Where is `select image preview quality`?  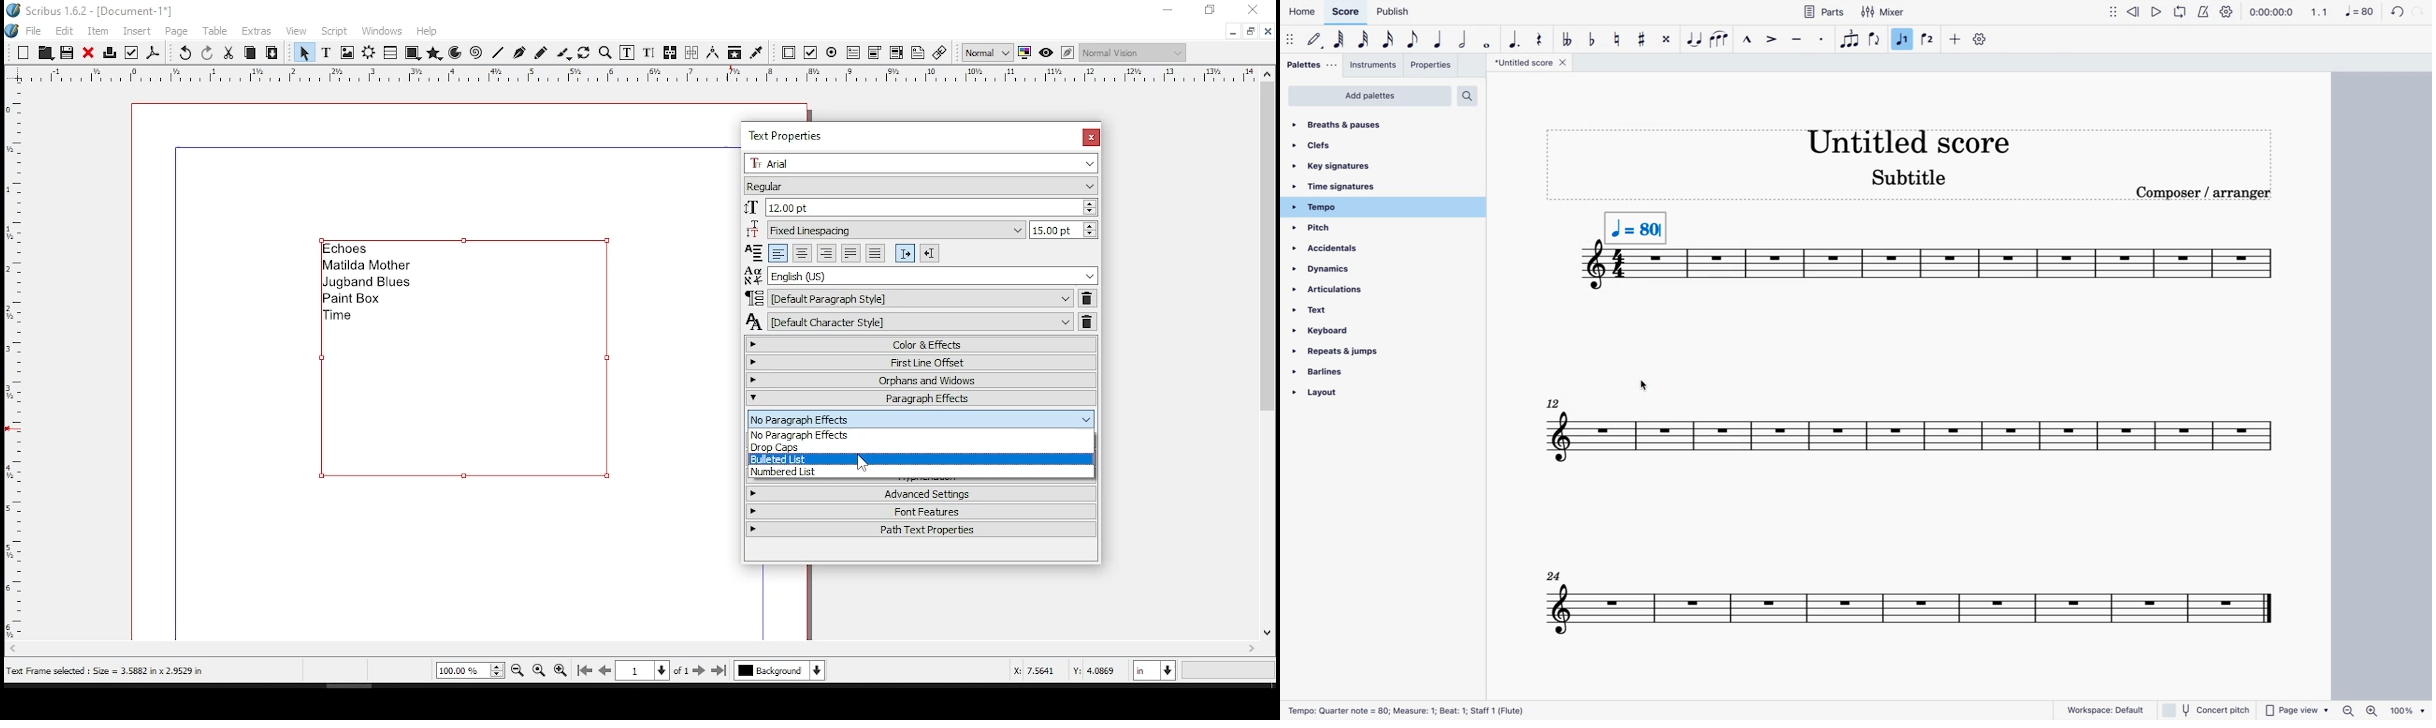
select image preview quality is located at coordinates (987, 52).